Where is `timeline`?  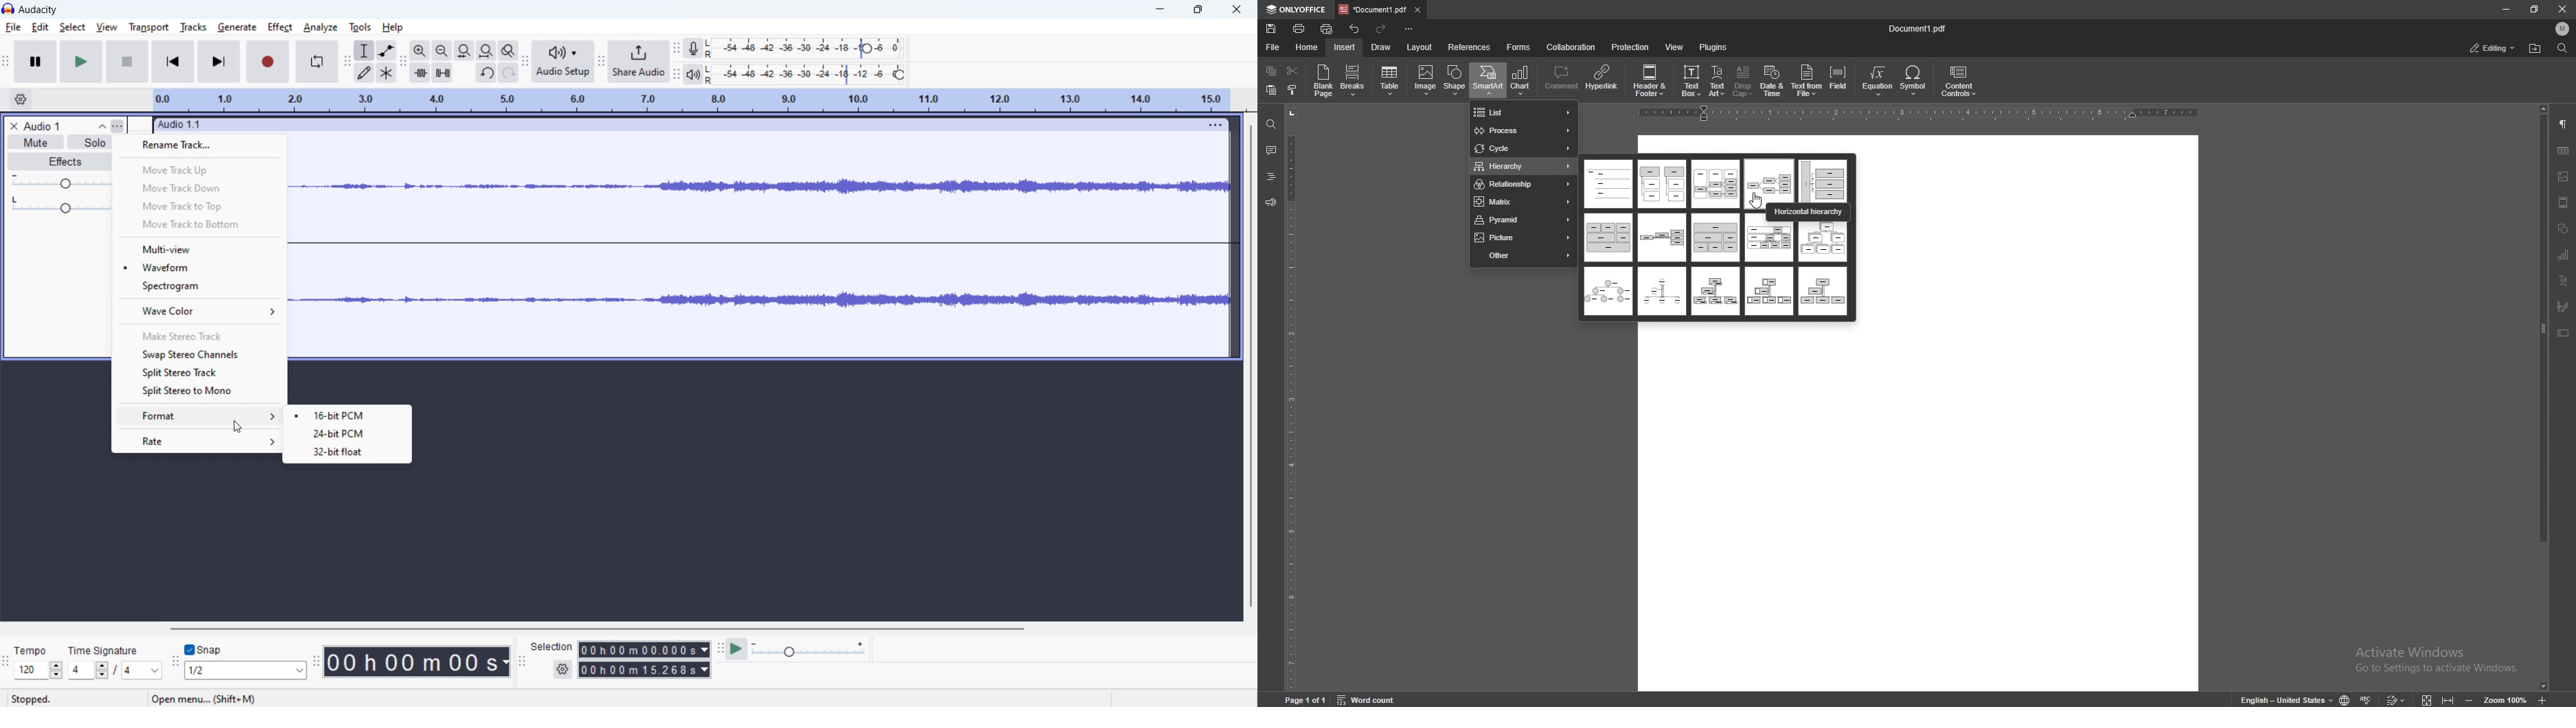
timeline is located at coordinates (693, 100).